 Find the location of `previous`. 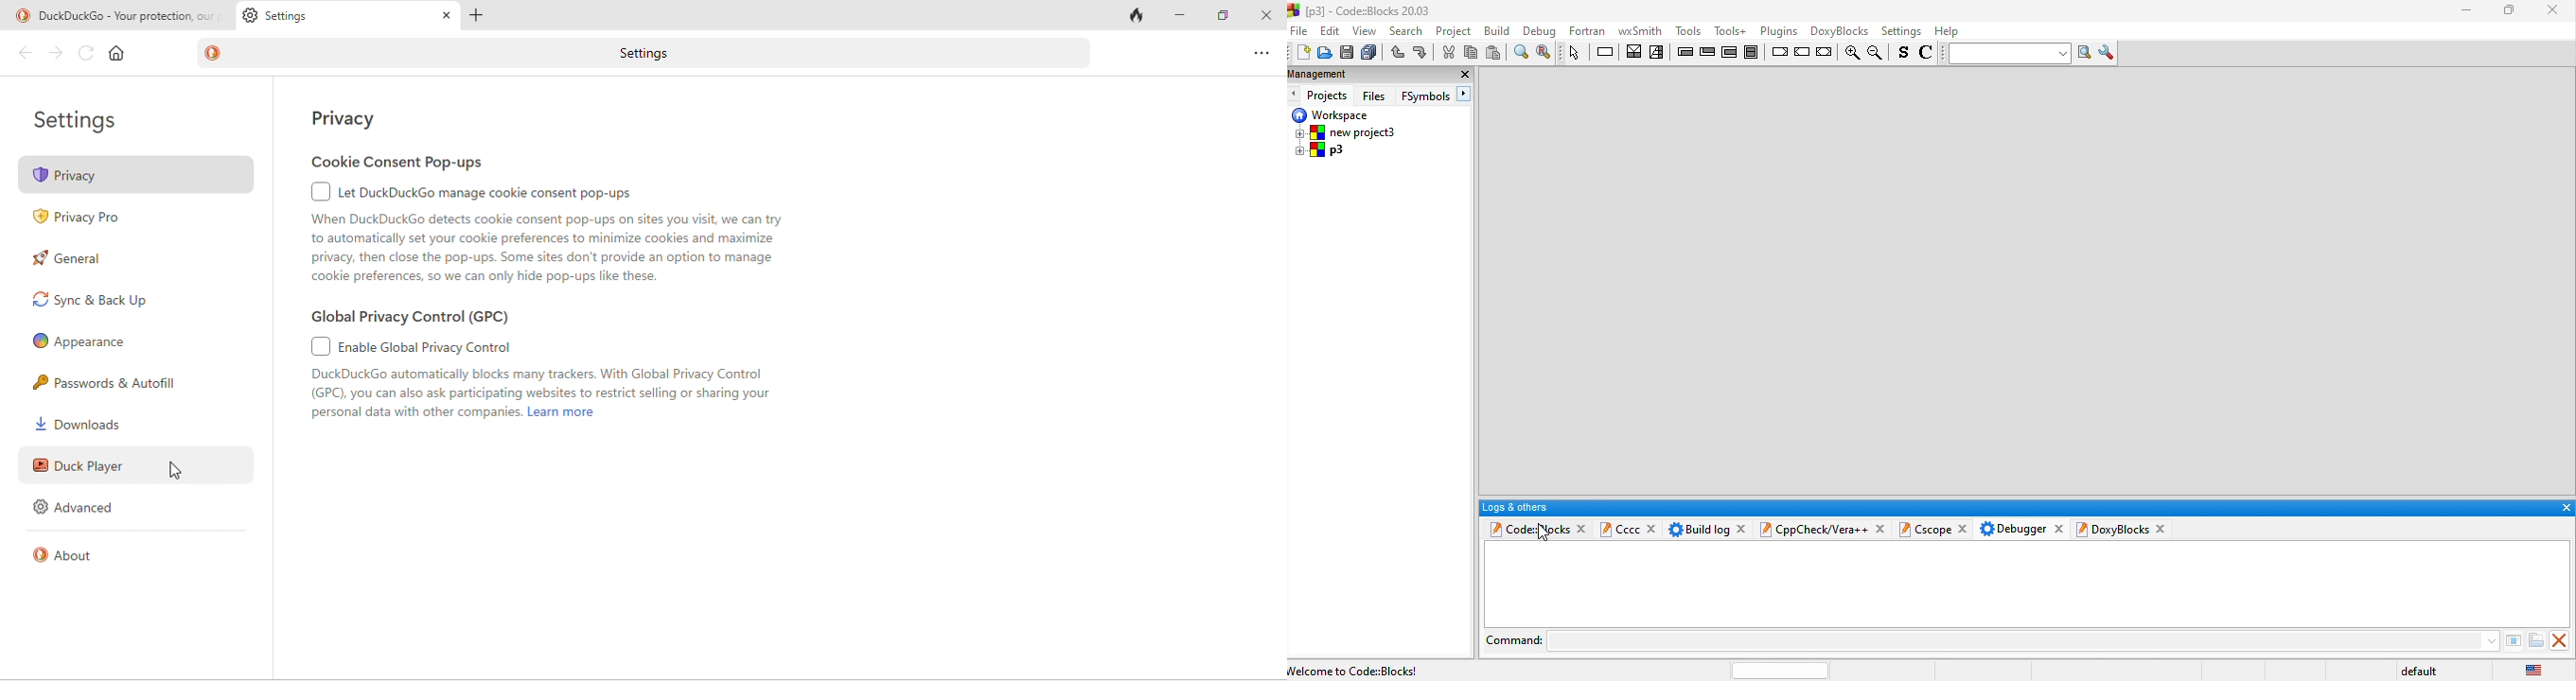

previous is located at coordinates (1296, 95).